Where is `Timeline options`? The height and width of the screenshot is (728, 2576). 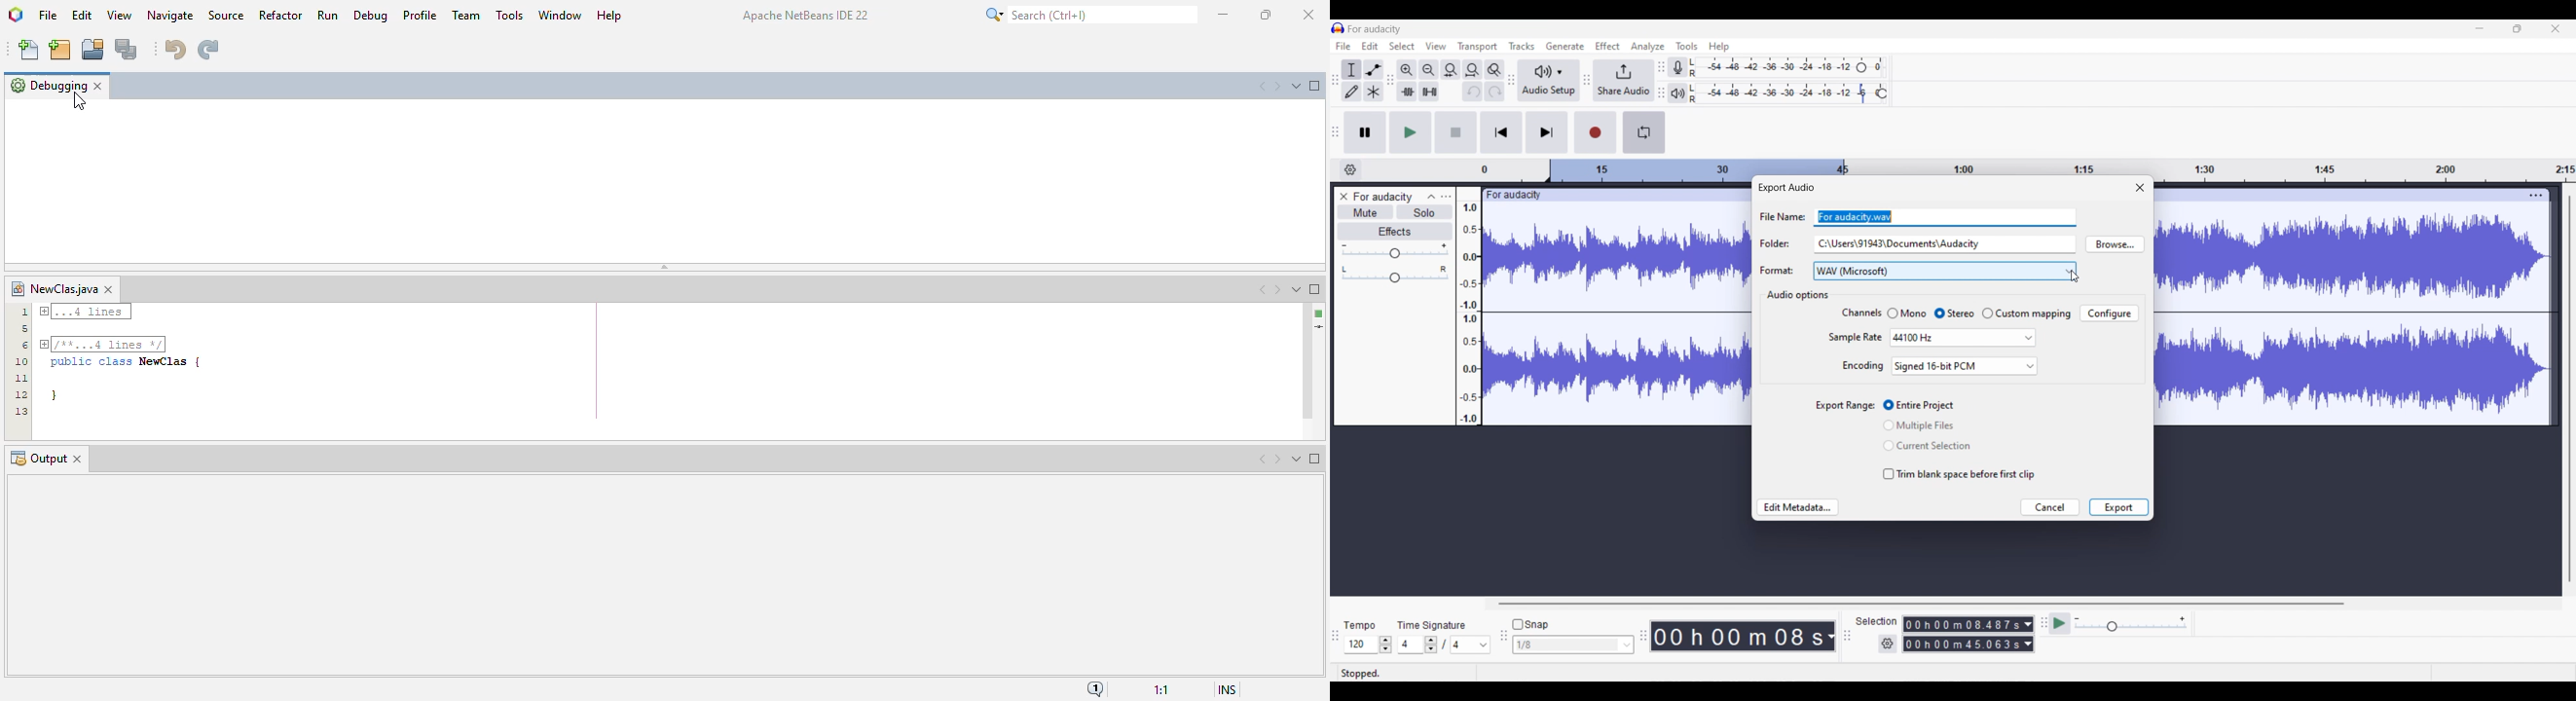
Timeline options is located at coordinates (1351, 170).